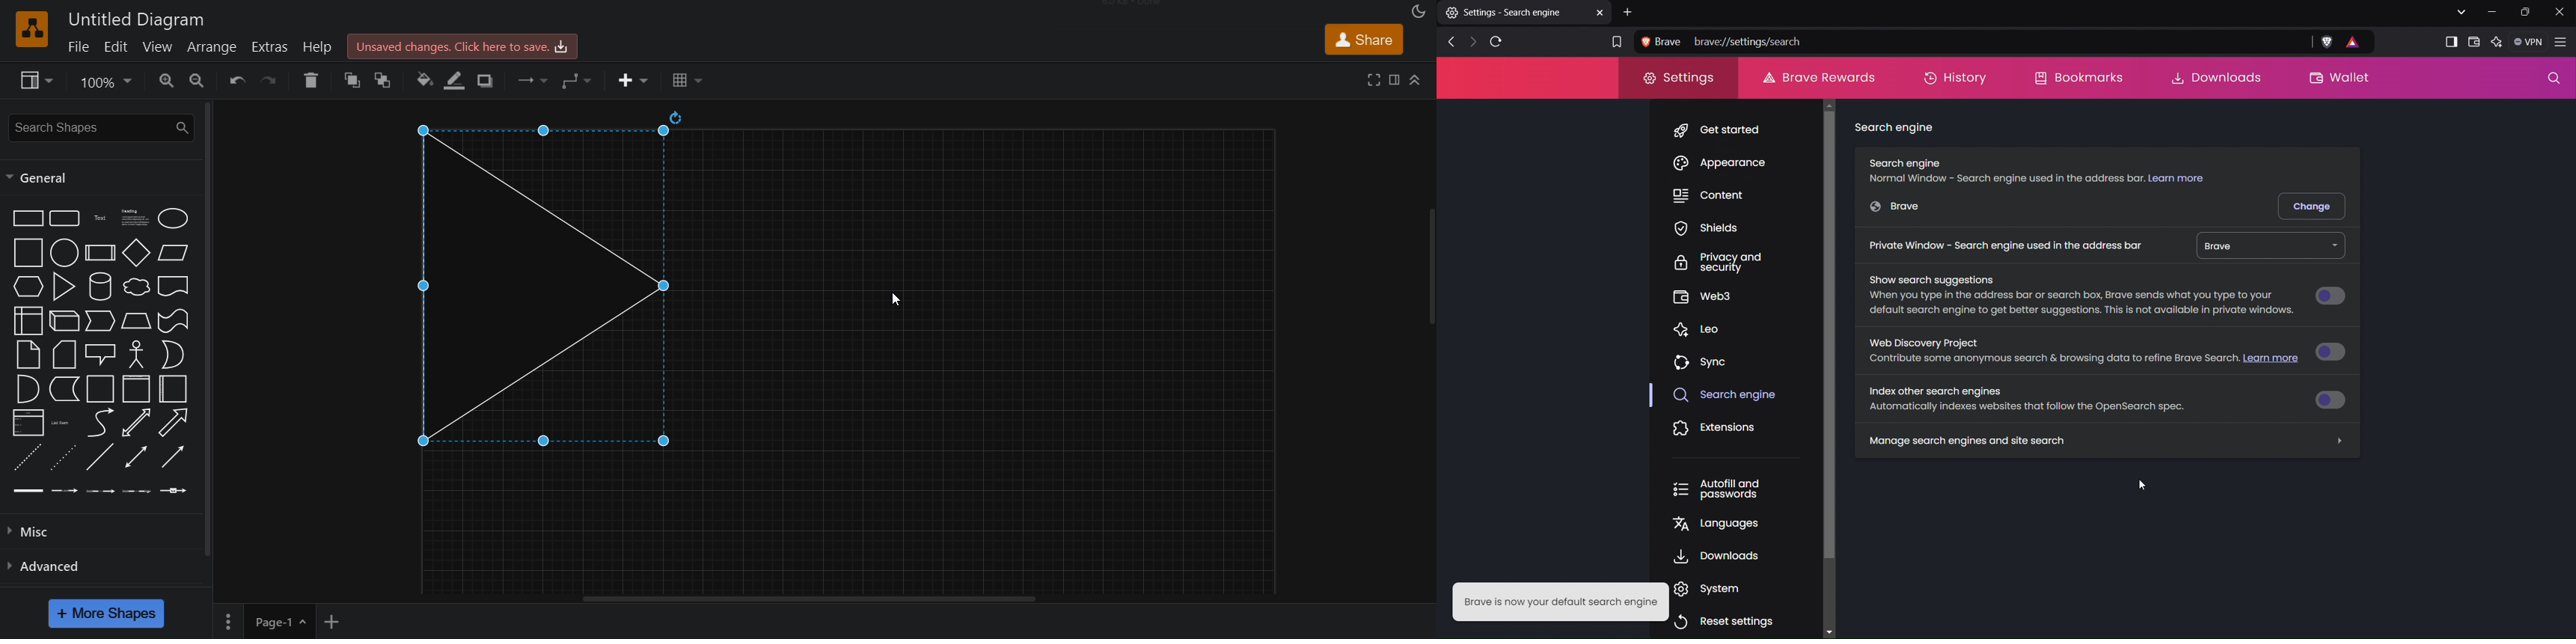  I want to click on cloud, so click(136, 287).